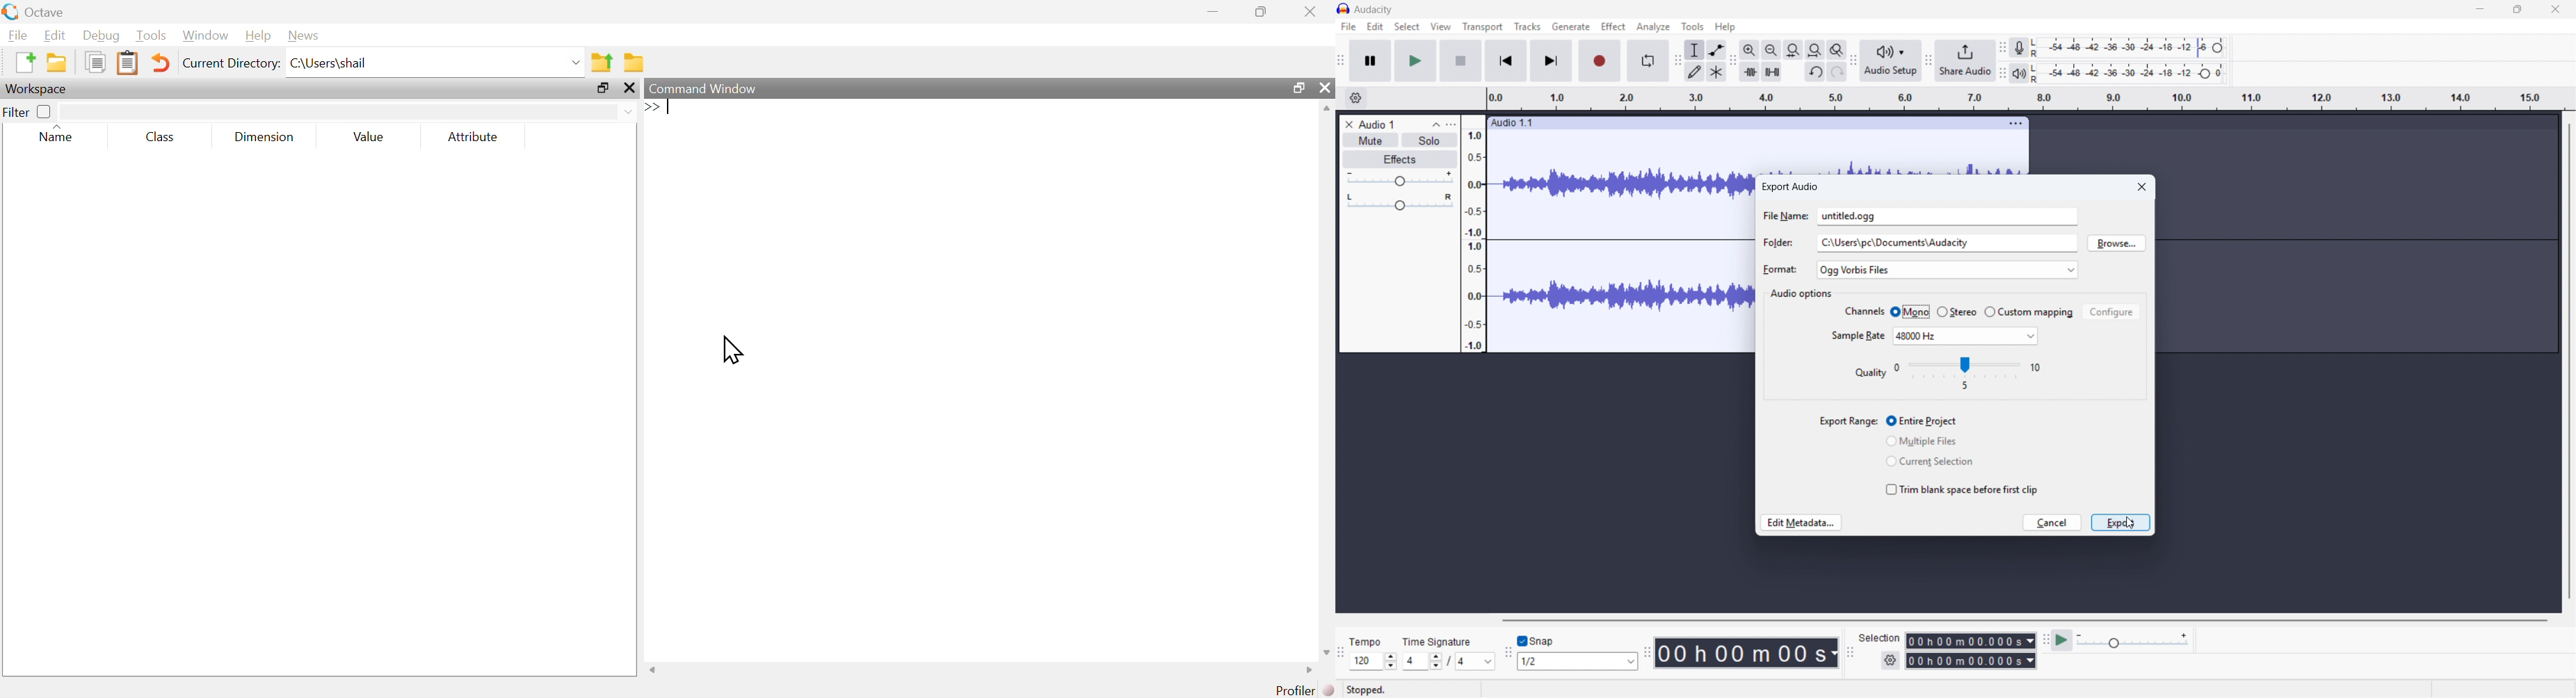  Describe the element at coordinates (2518, 10) in the screenshot. I see `maximise ` at that location.